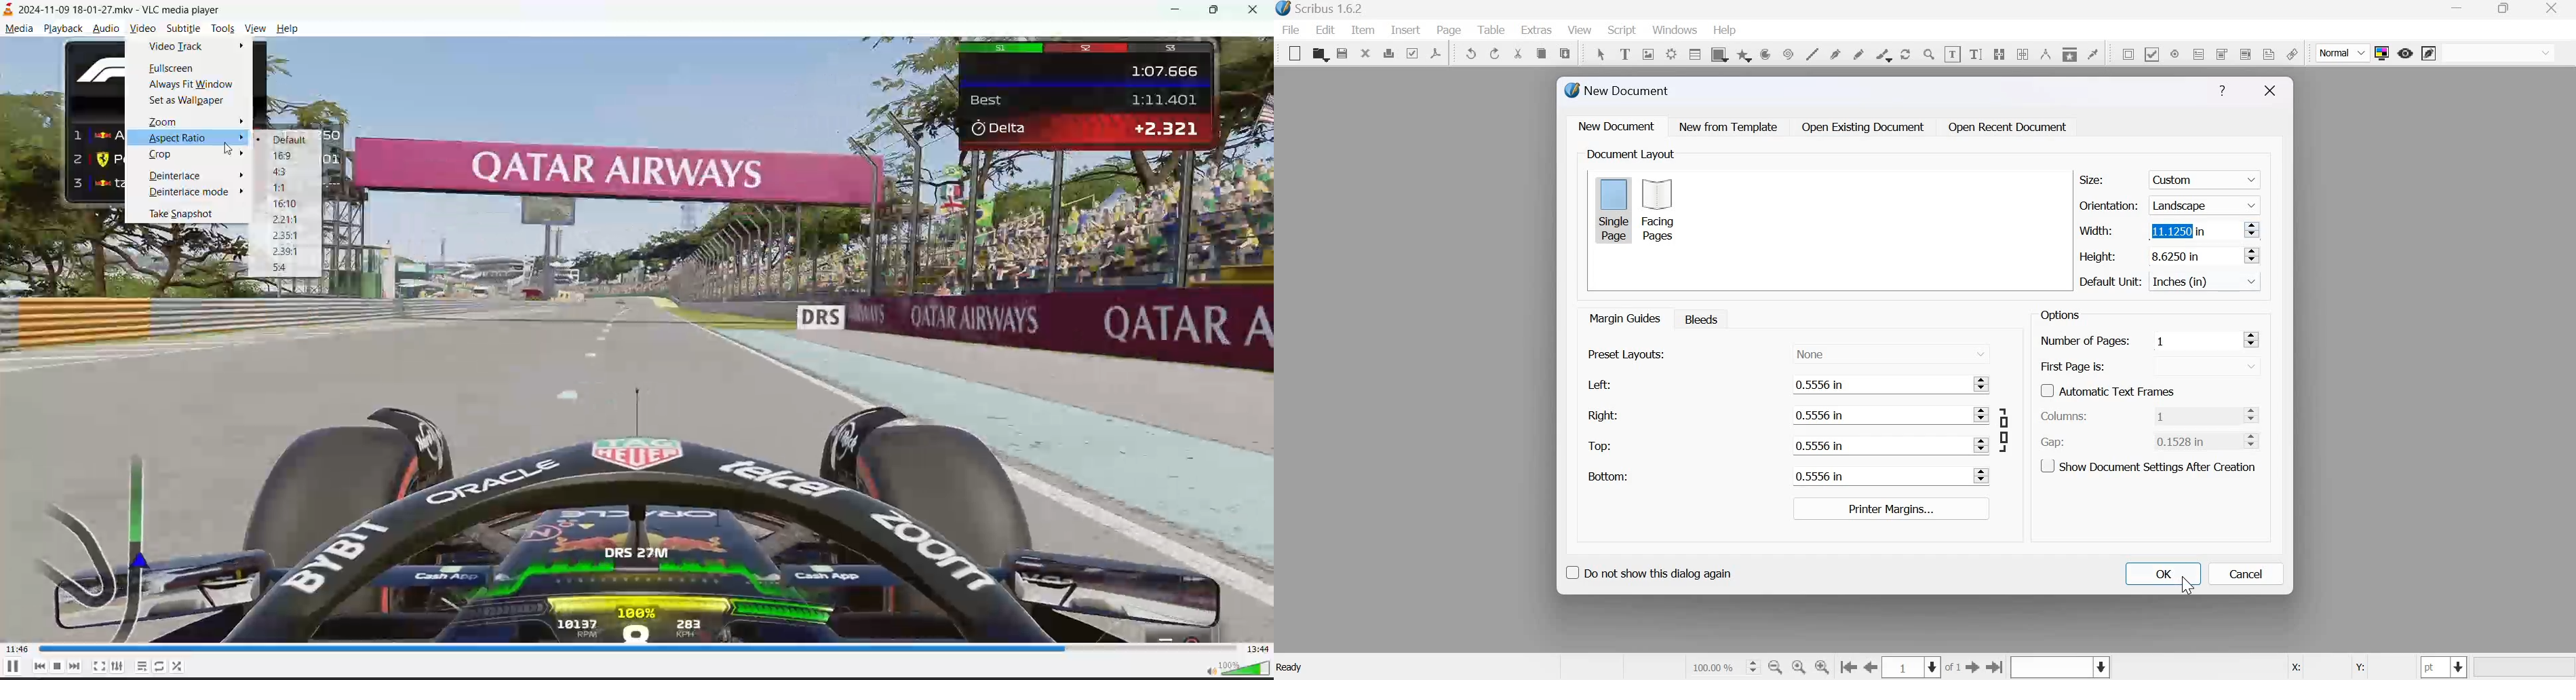 Image resolution: width=2576 pixels, height=700 pixels. I want to click on PDF push button, so click(2126, 54).